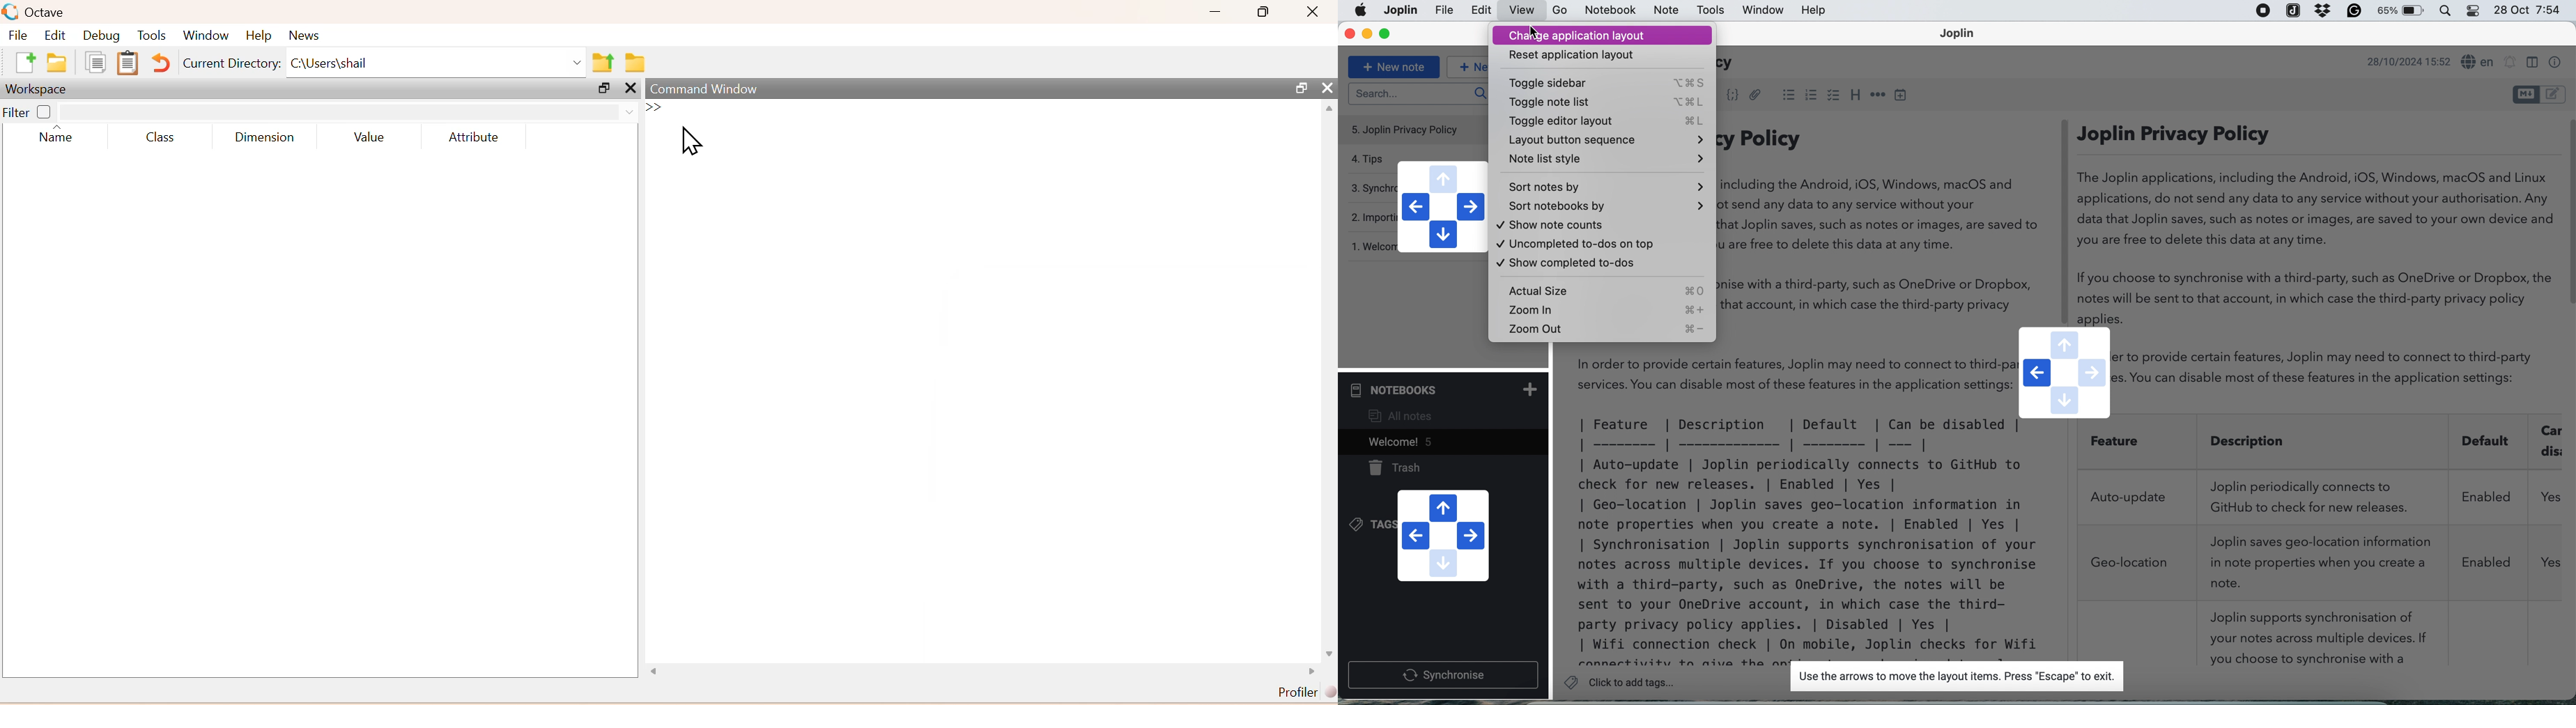 Image resolution: width=2576 pixels, height=728 pixels. What do you see at coordinates (1604, 83) in the screenshot?
I see `Toggle sidebar` at bounding box center [1604, 83].